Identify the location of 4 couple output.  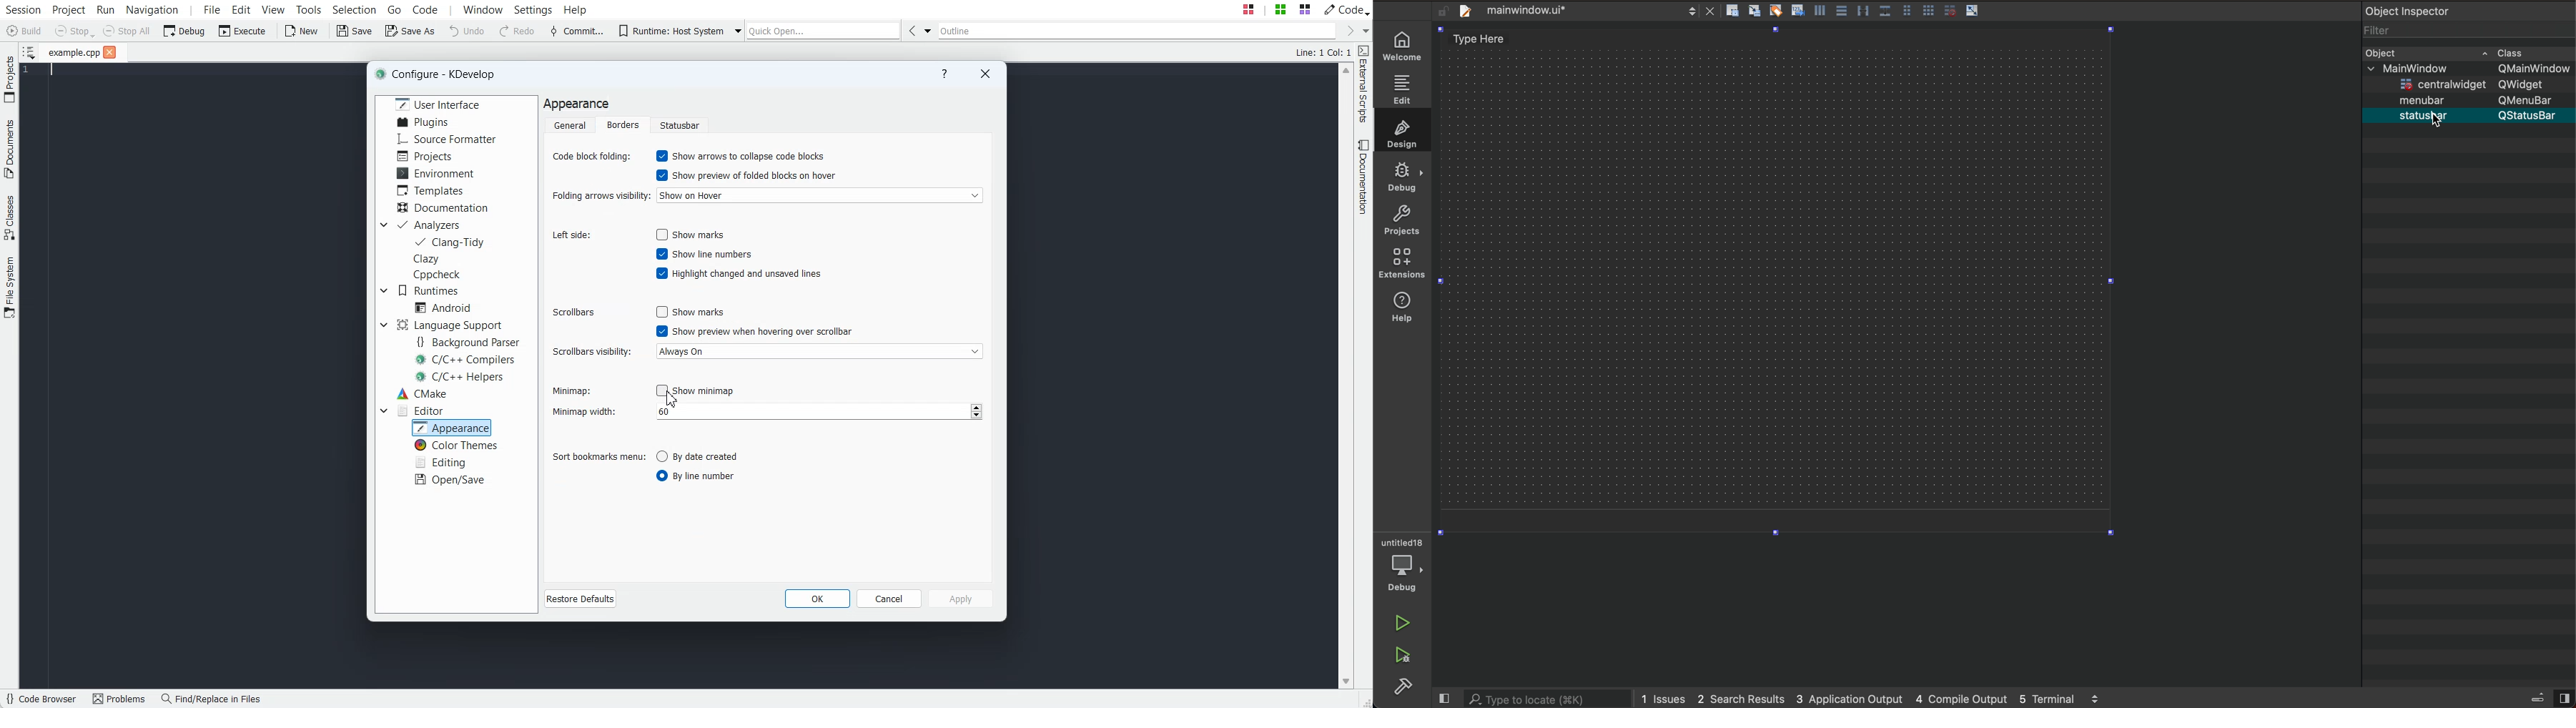
(1963, 697).